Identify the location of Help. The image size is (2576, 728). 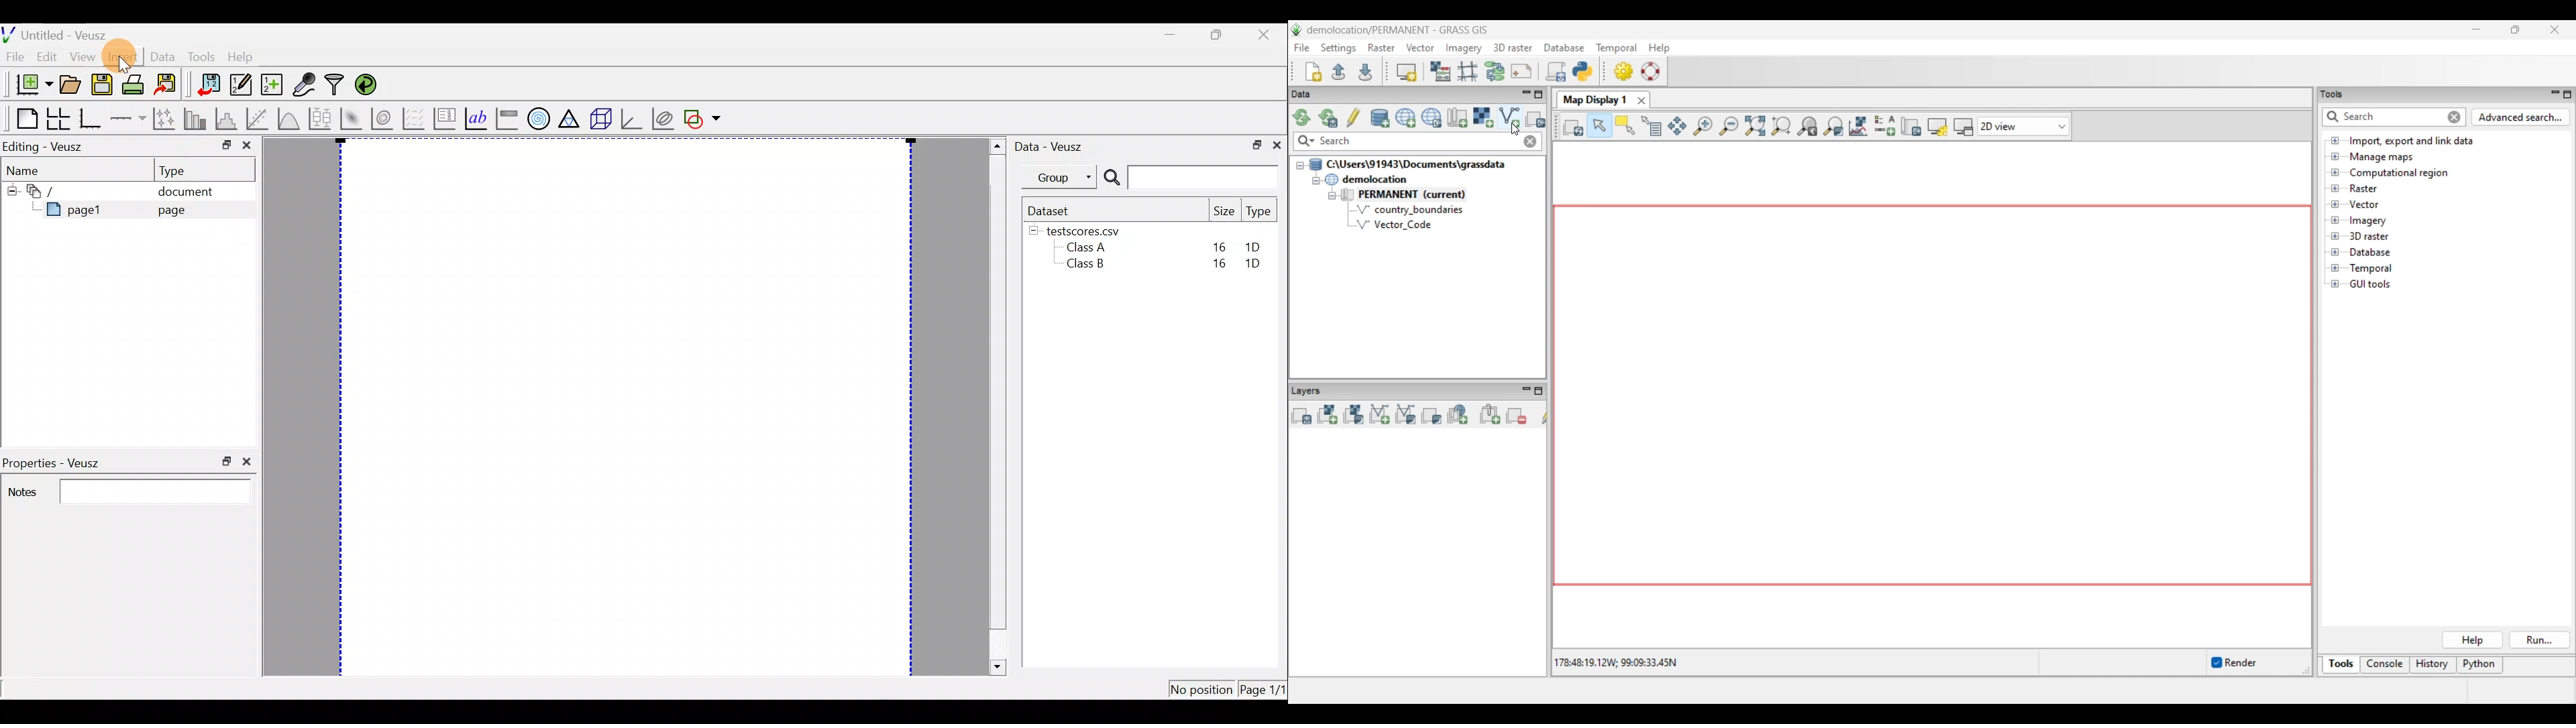
(246, 58).